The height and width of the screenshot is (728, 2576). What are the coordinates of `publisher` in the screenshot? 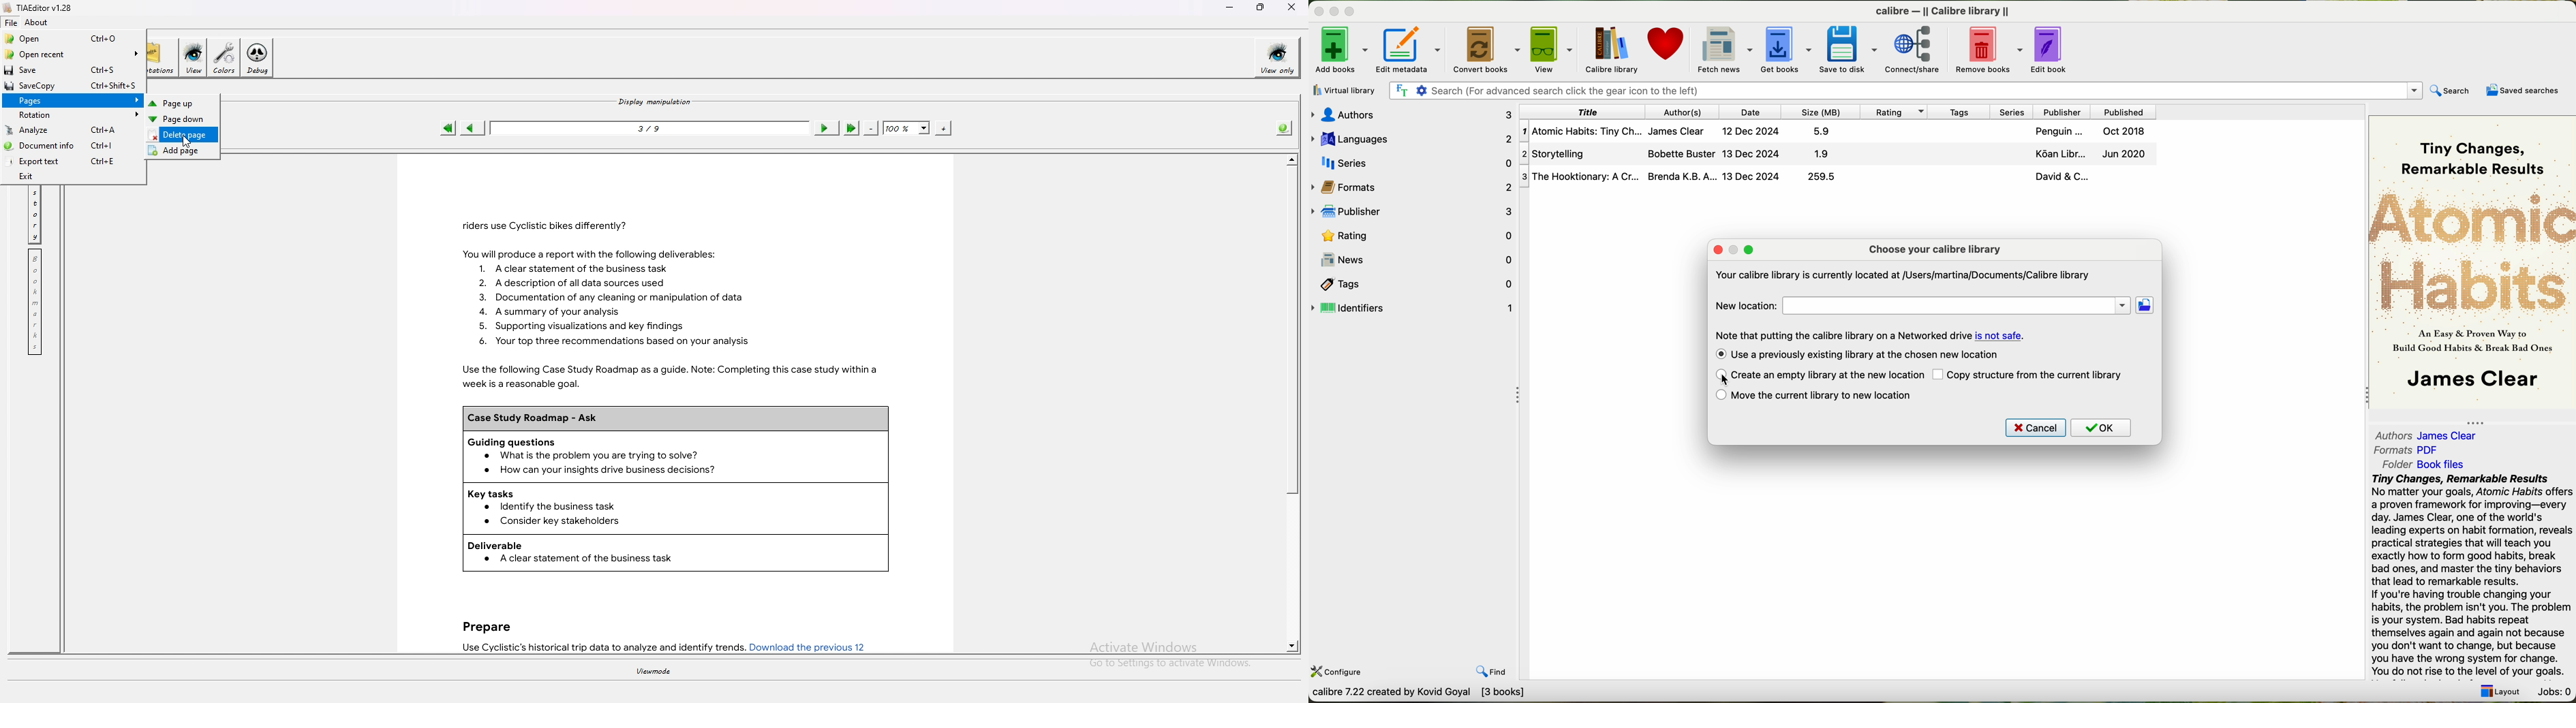 It's located at (1415, 212).